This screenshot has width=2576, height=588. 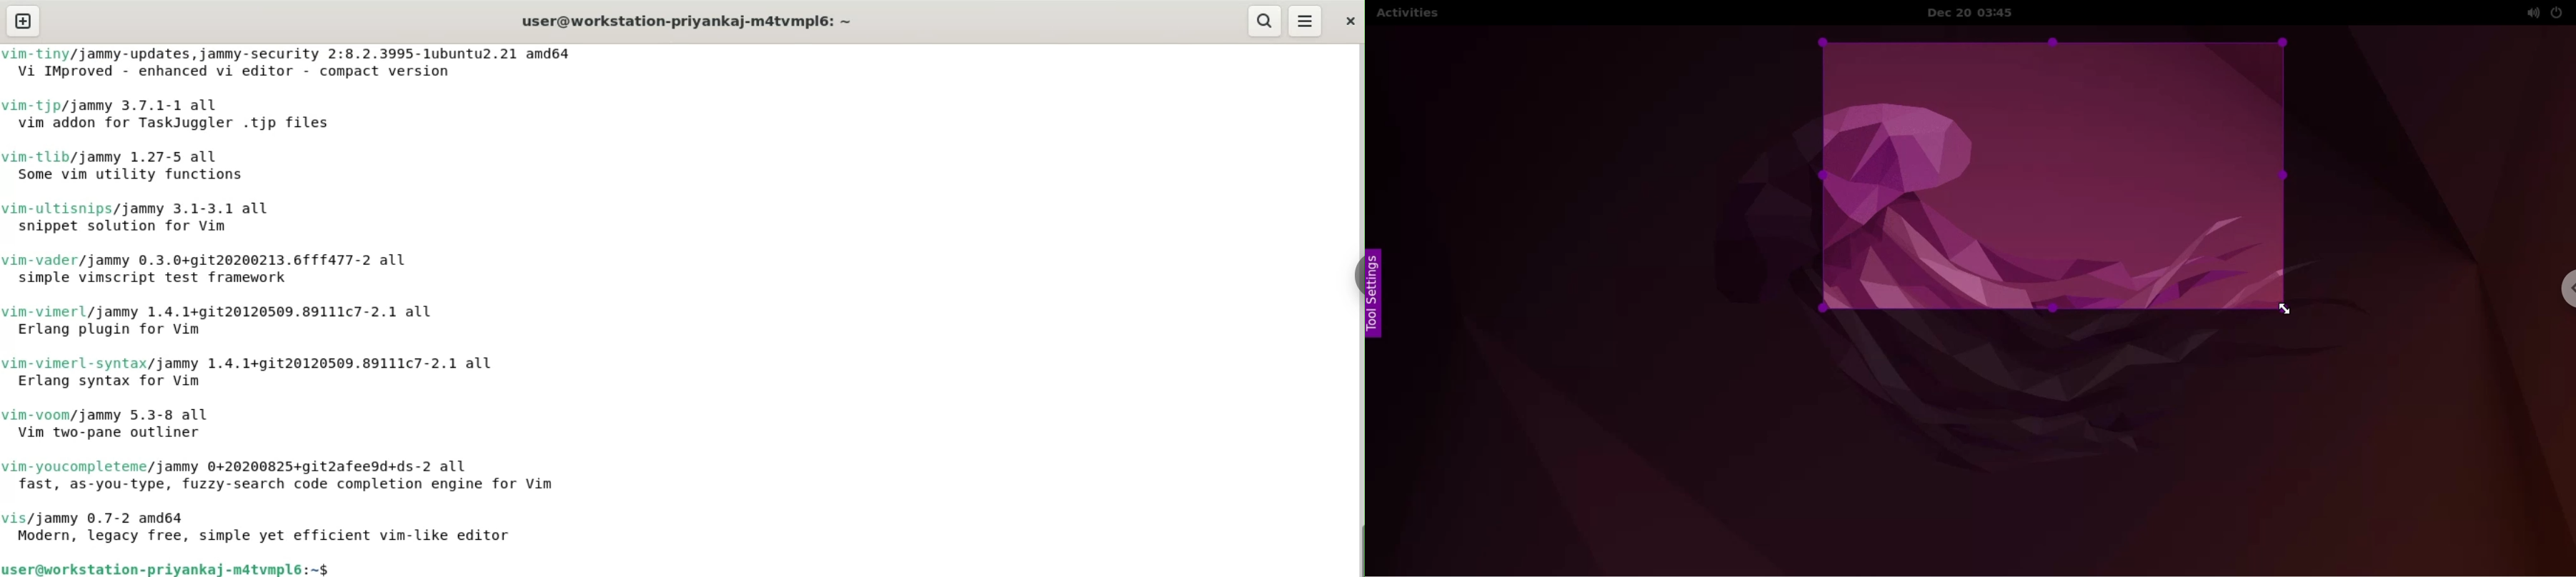 I want to click on chrome options, so click(x=2561, y=292).